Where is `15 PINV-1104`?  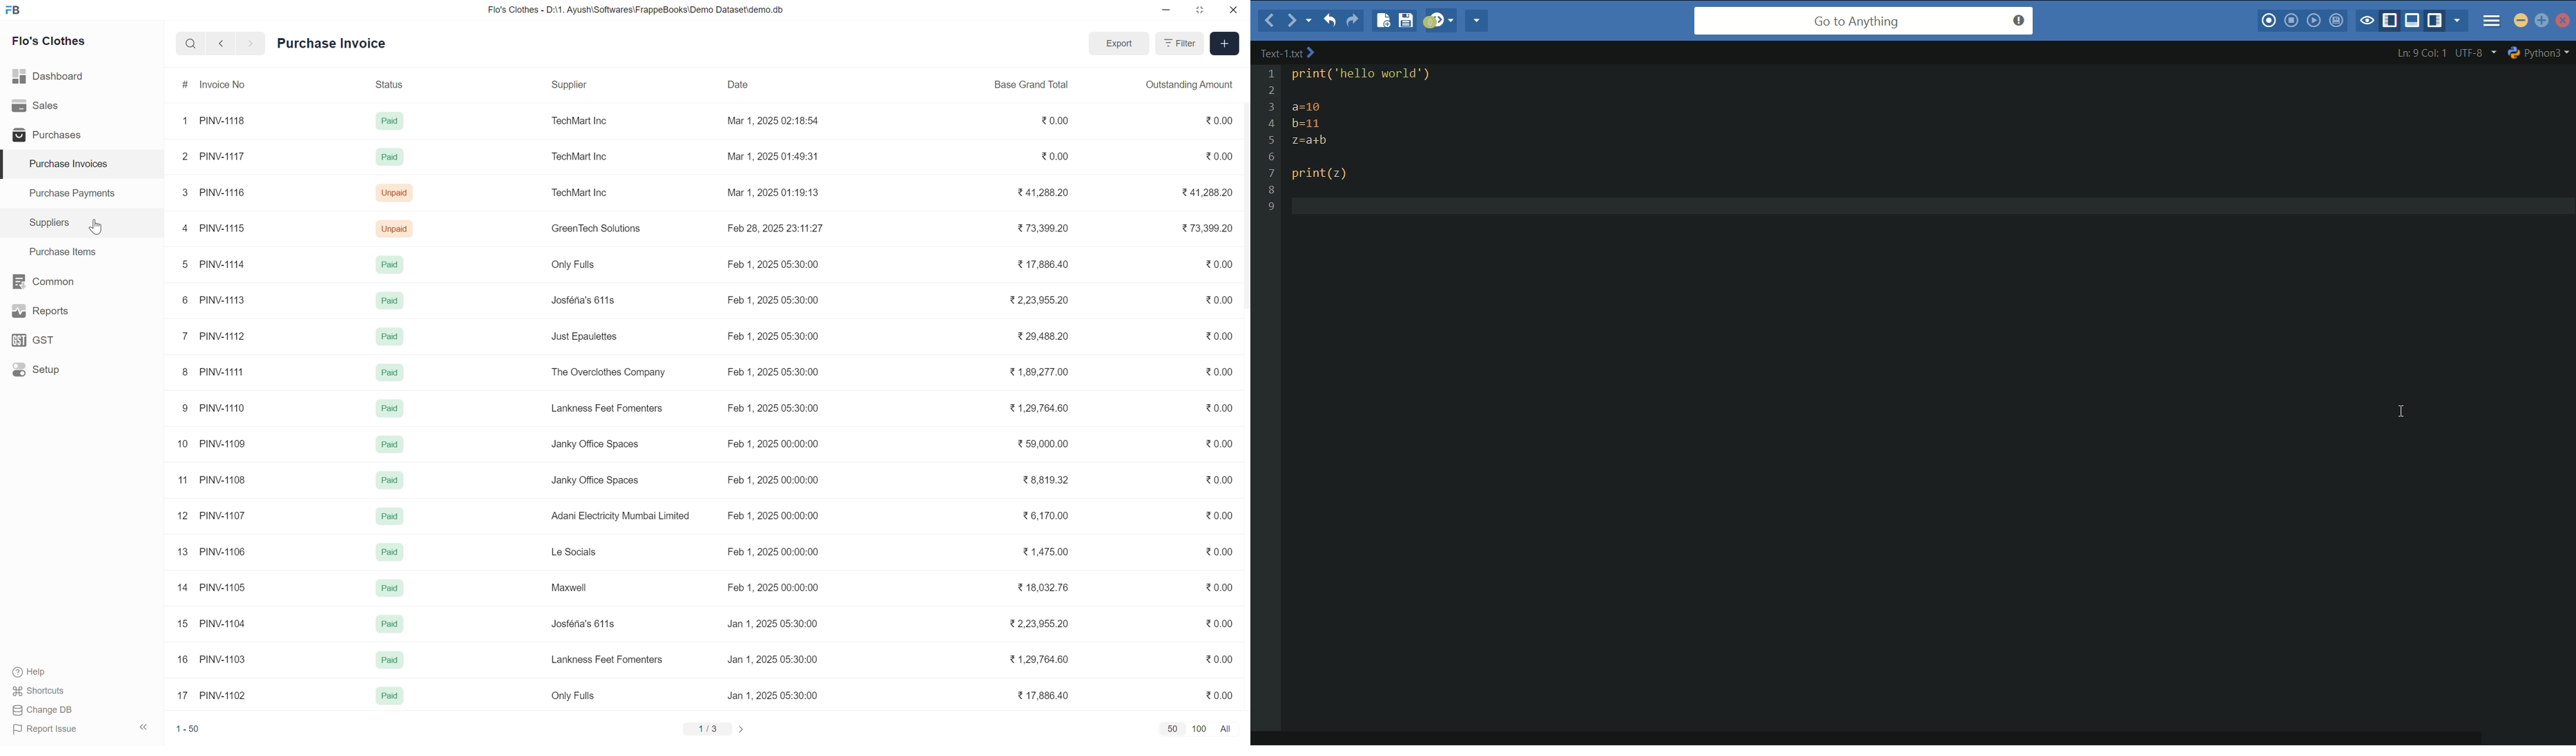 15 PINV-1104 is located at coordinates (204, 621).